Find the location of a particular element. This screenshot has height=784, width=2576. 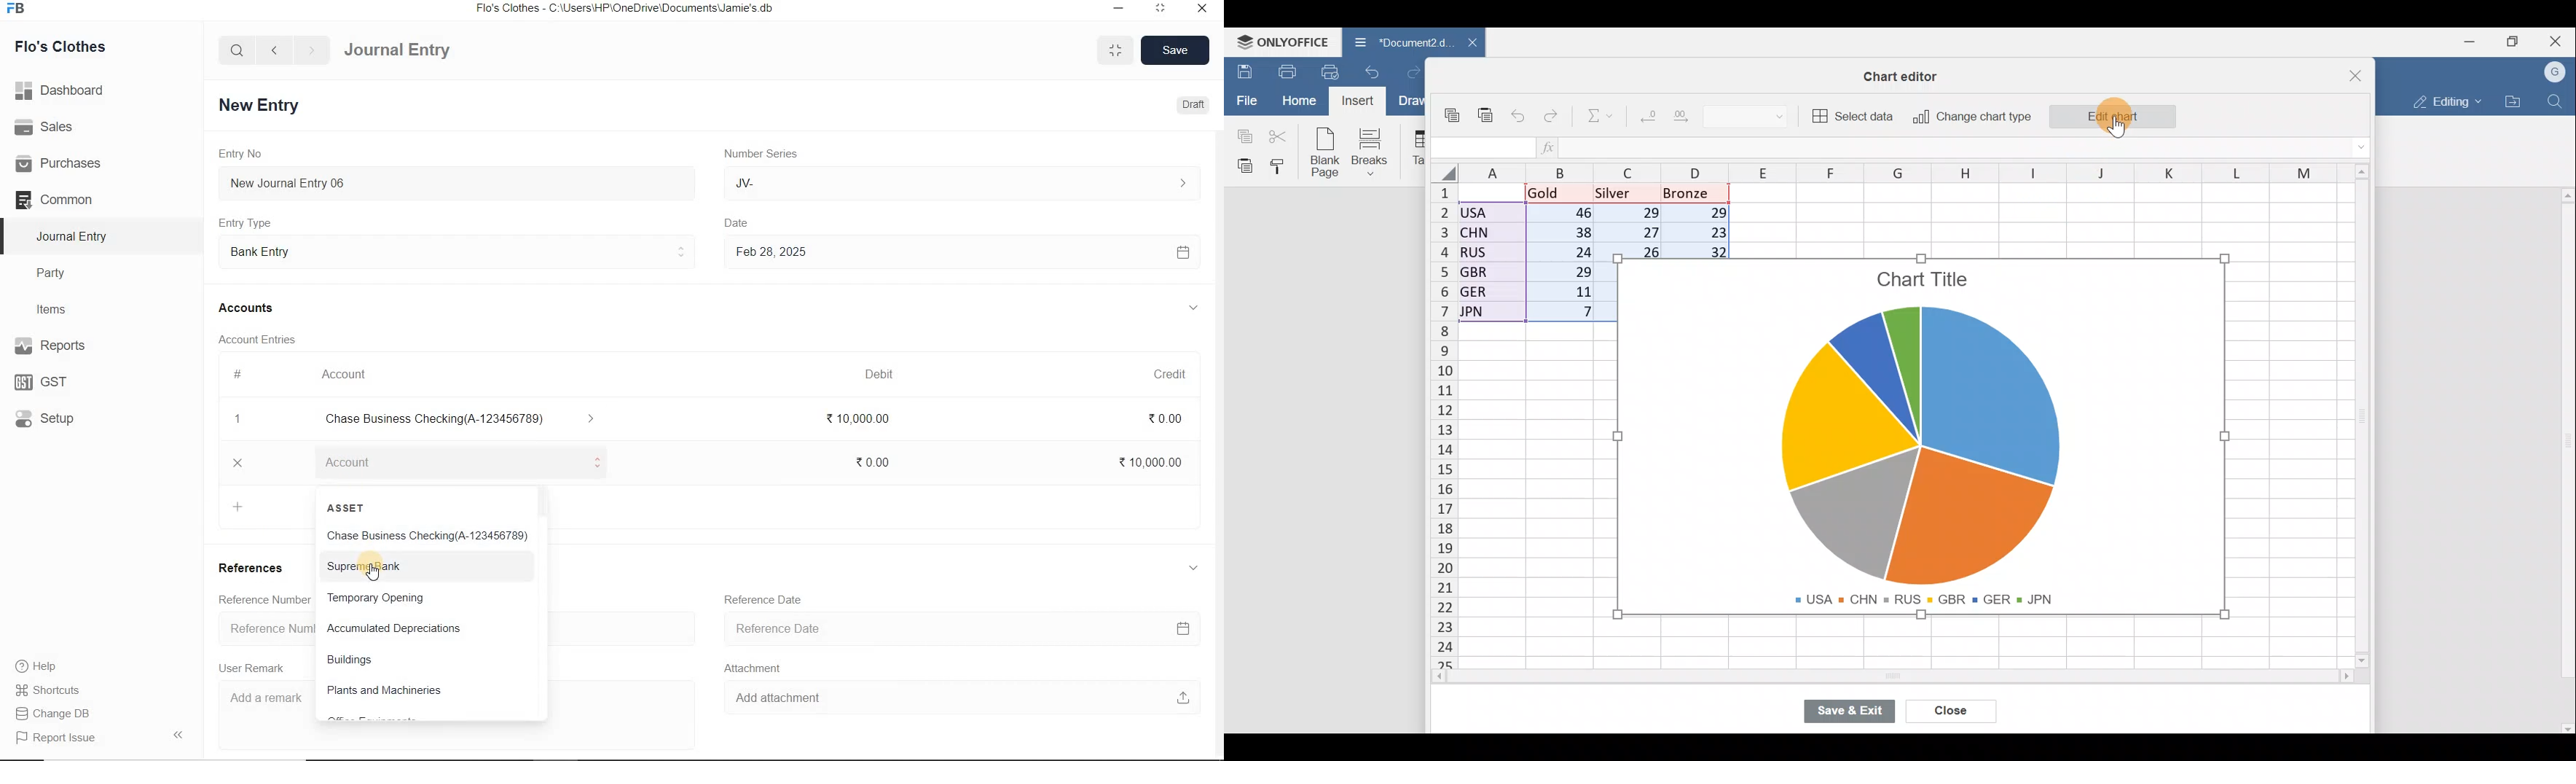

Shortcuts is located at coordinates (48, 687).